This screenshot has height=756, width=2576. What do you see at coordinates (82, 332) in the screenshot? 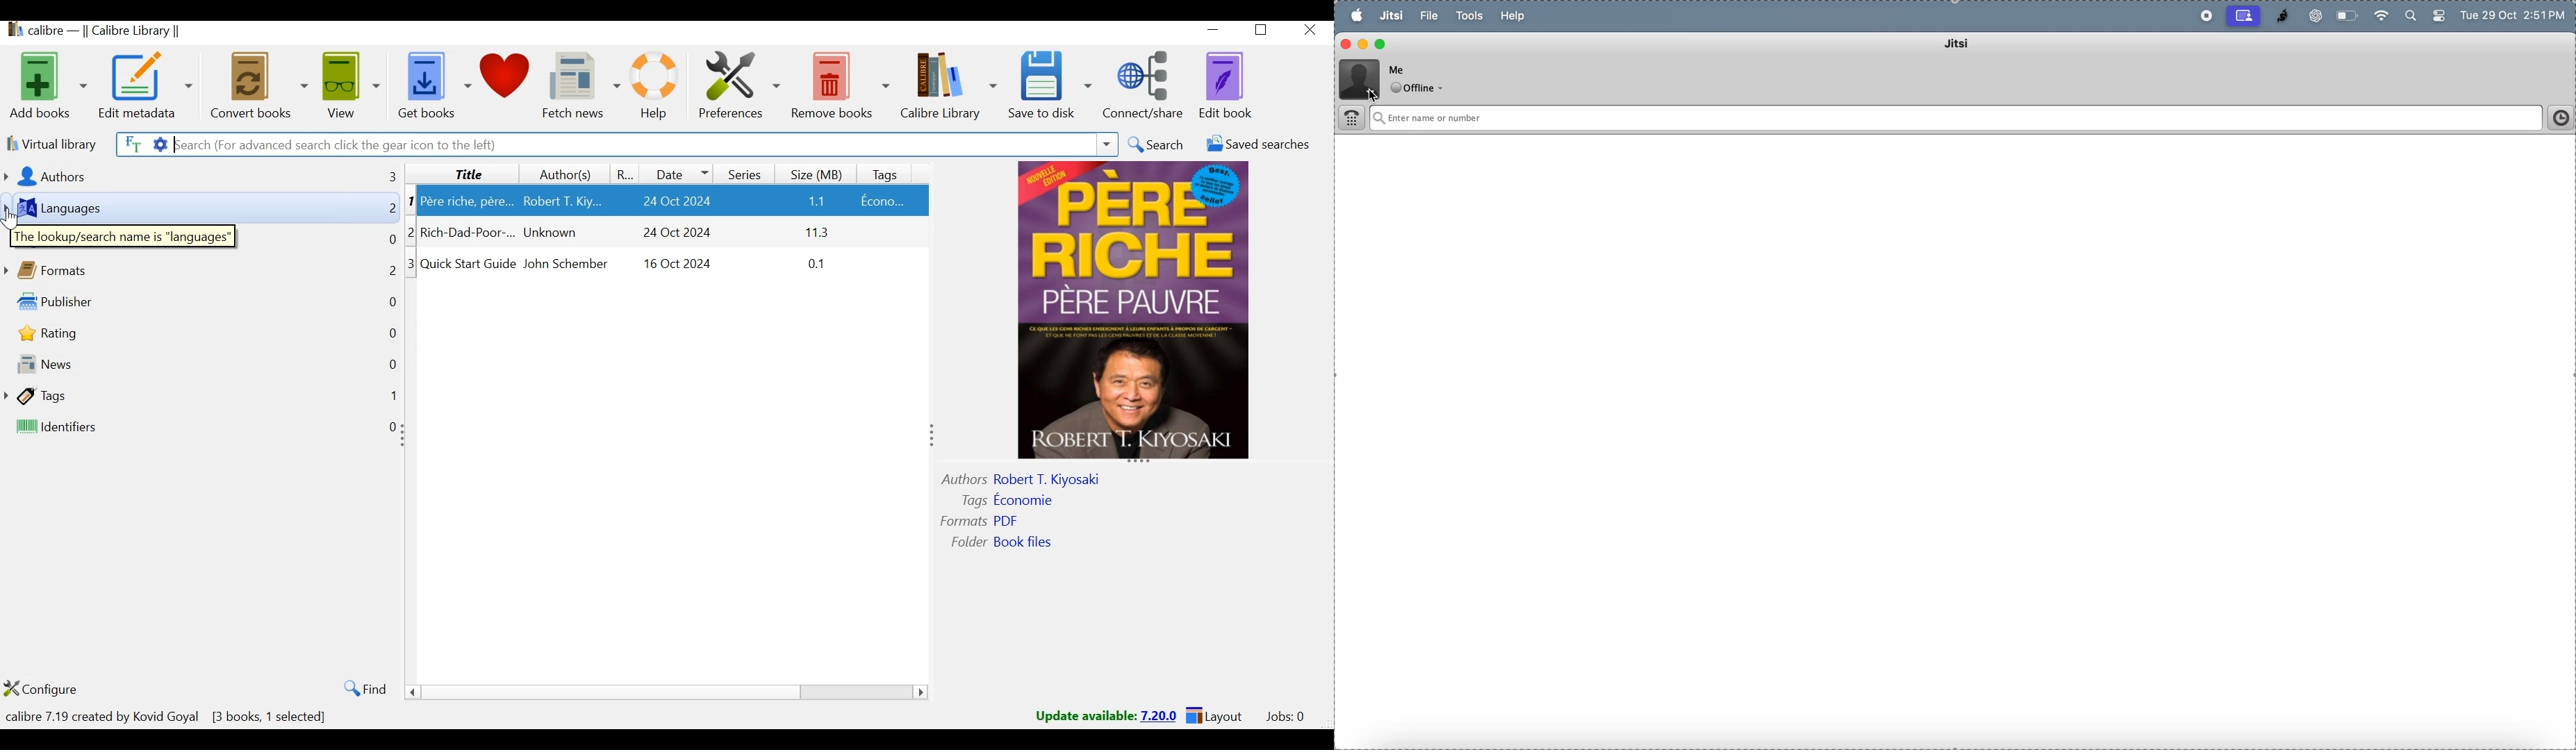
I see `Rating` at bounding box center [82, 332].